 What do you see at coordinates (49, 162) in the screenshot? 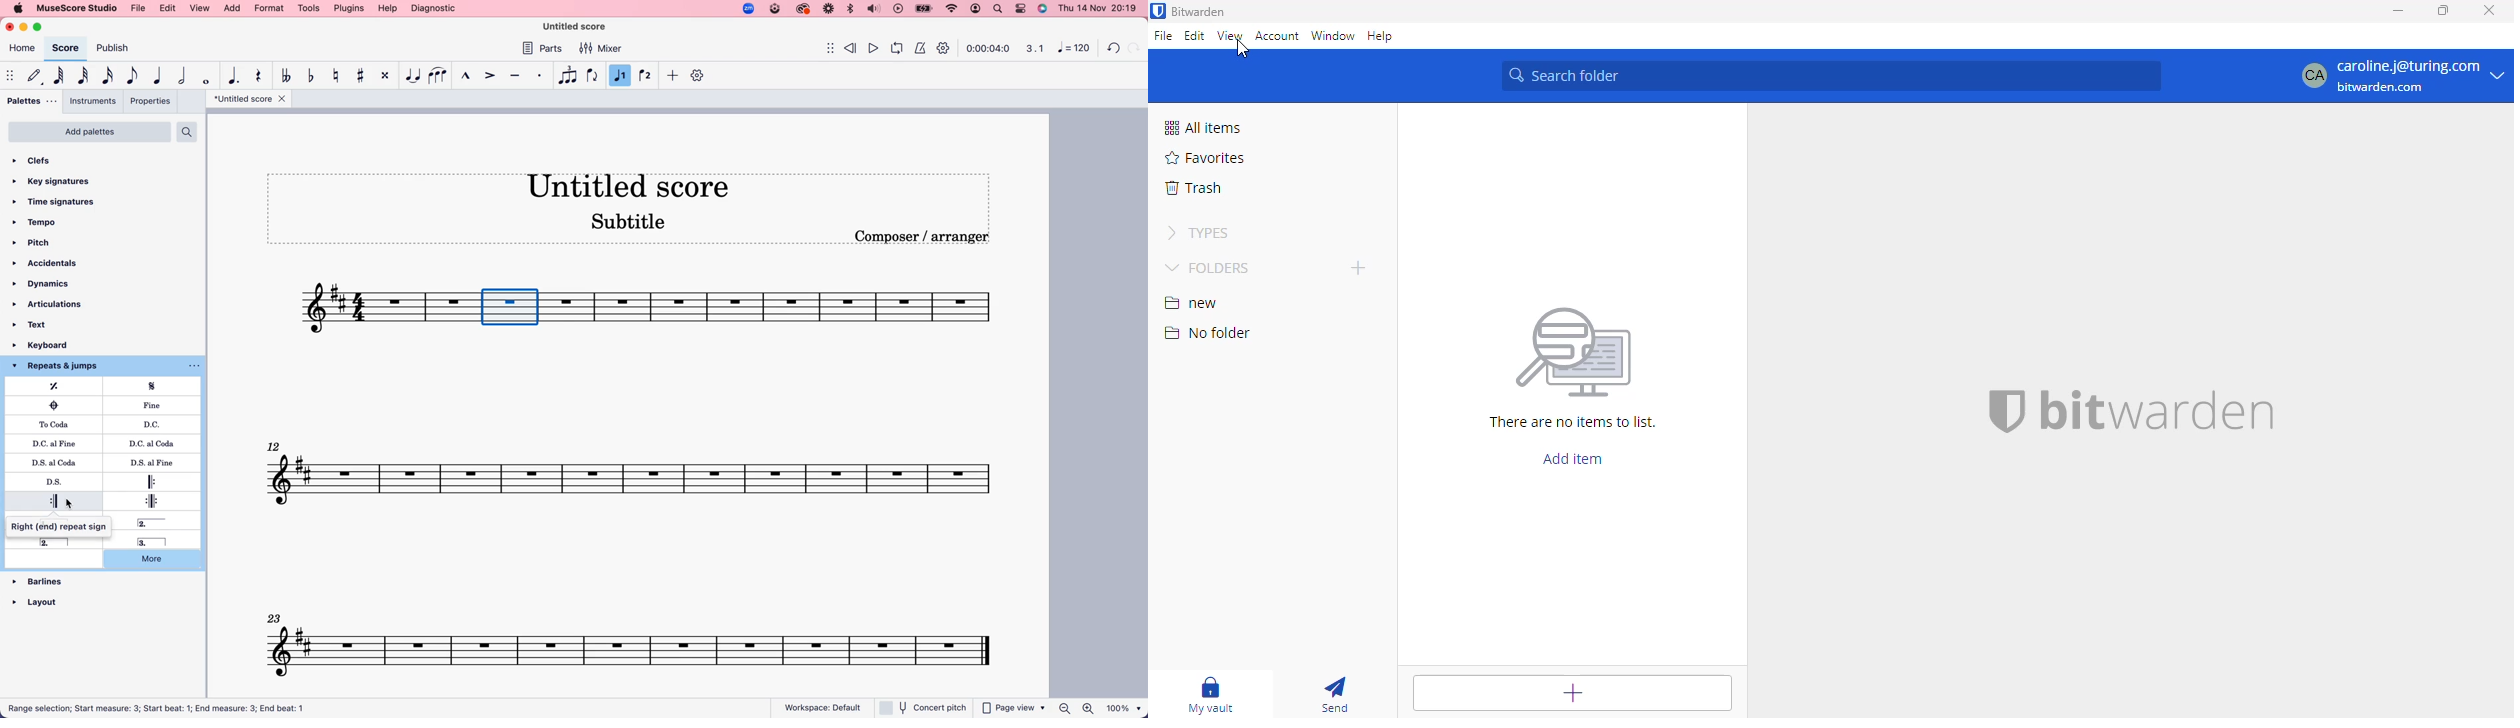
I see `clefs` at bounding box center [49, 162].